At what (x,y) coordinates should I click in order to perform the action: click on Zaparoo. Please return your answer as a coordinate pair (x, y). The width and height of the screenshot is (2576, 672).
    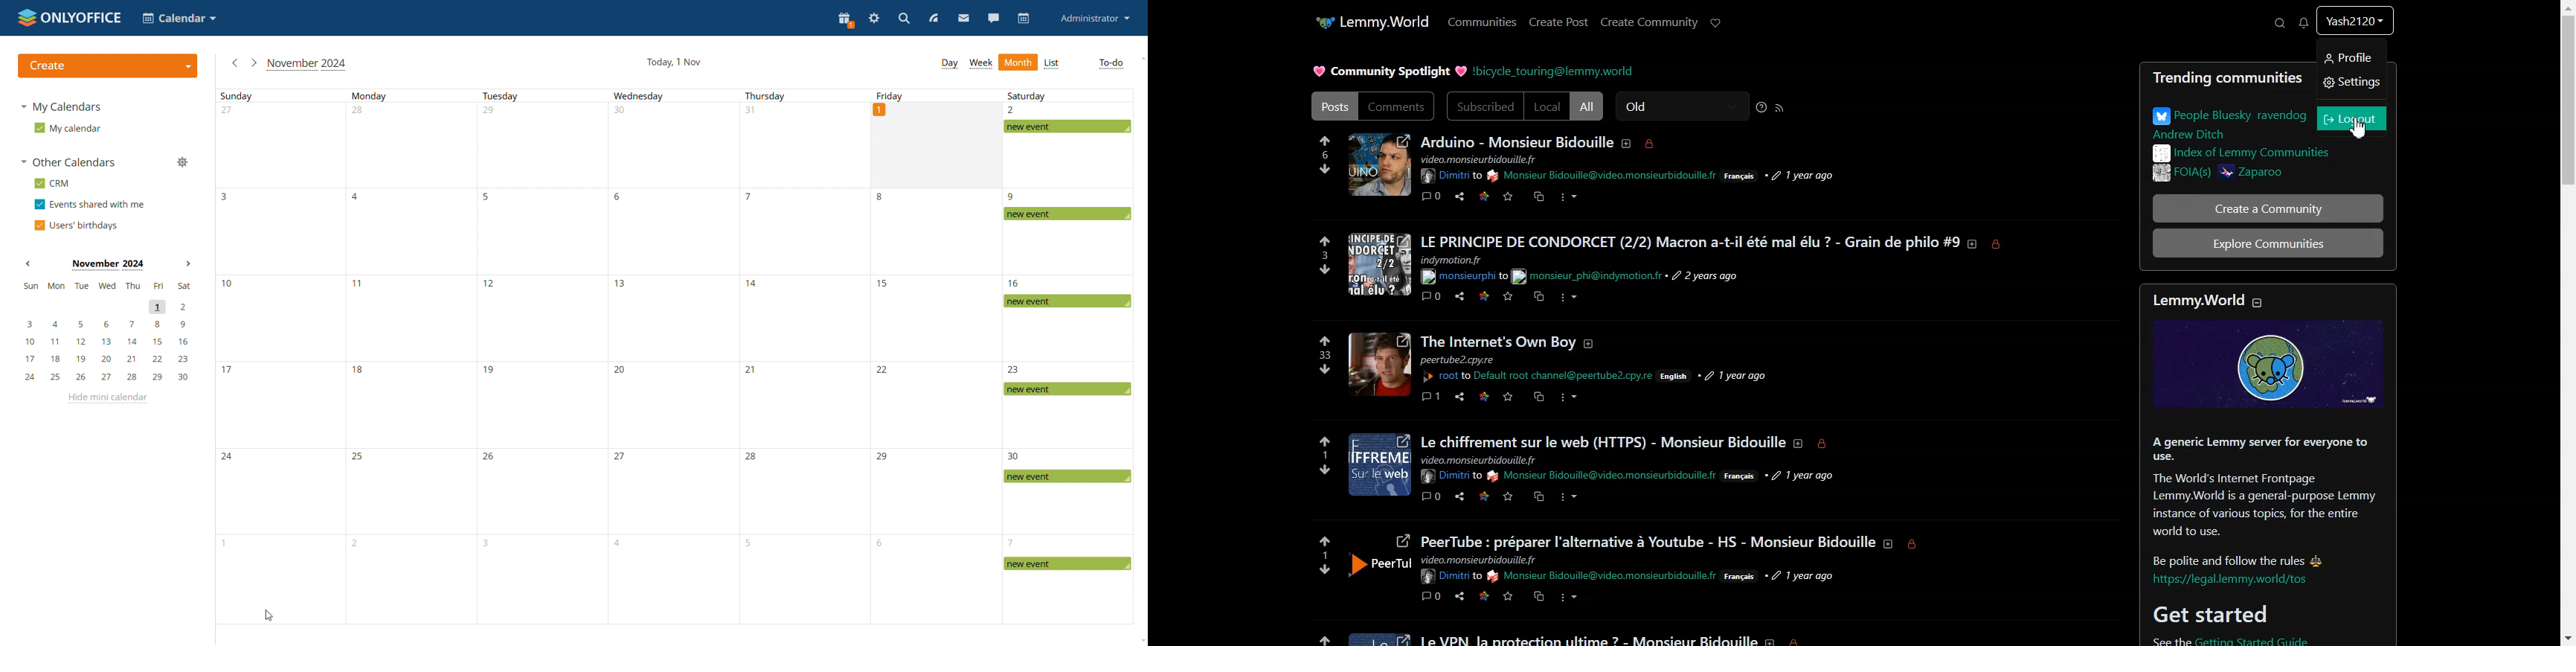
    Looking at the image, I should click on (2281, 174).